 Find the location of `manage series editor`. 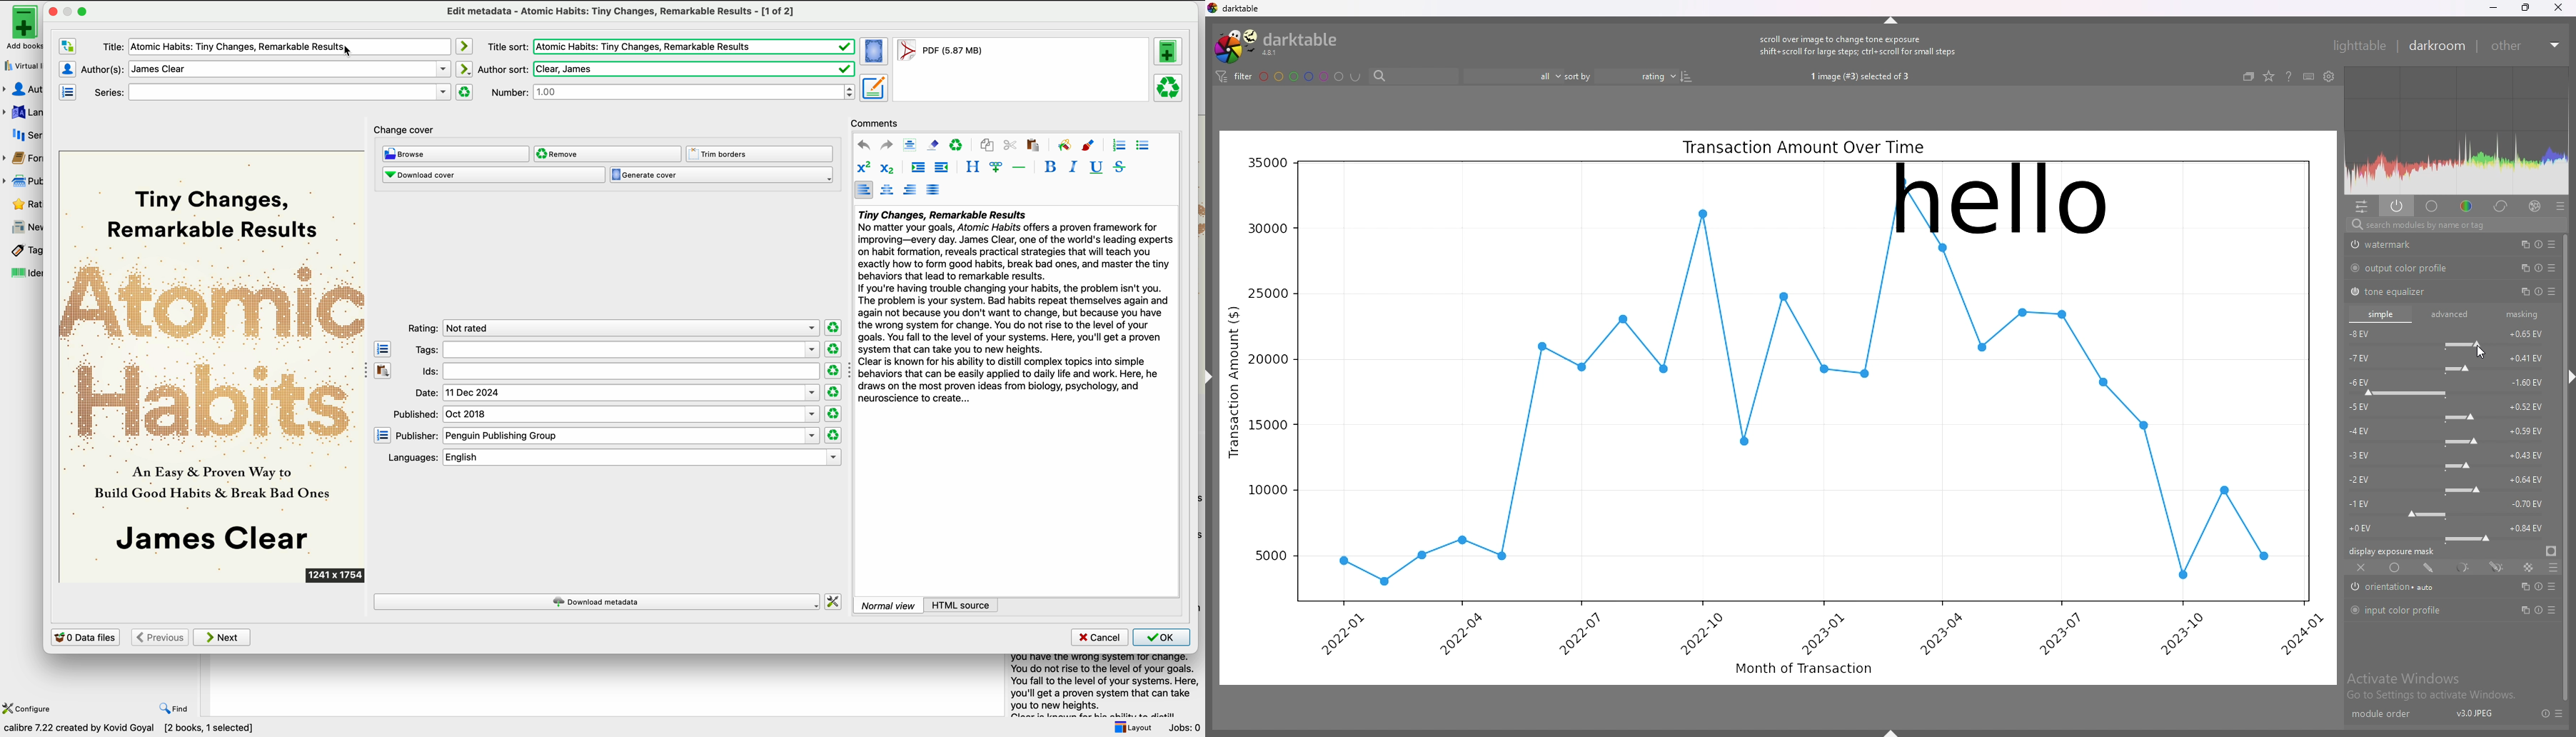

manage series editor is located at coordinates (69, 92).